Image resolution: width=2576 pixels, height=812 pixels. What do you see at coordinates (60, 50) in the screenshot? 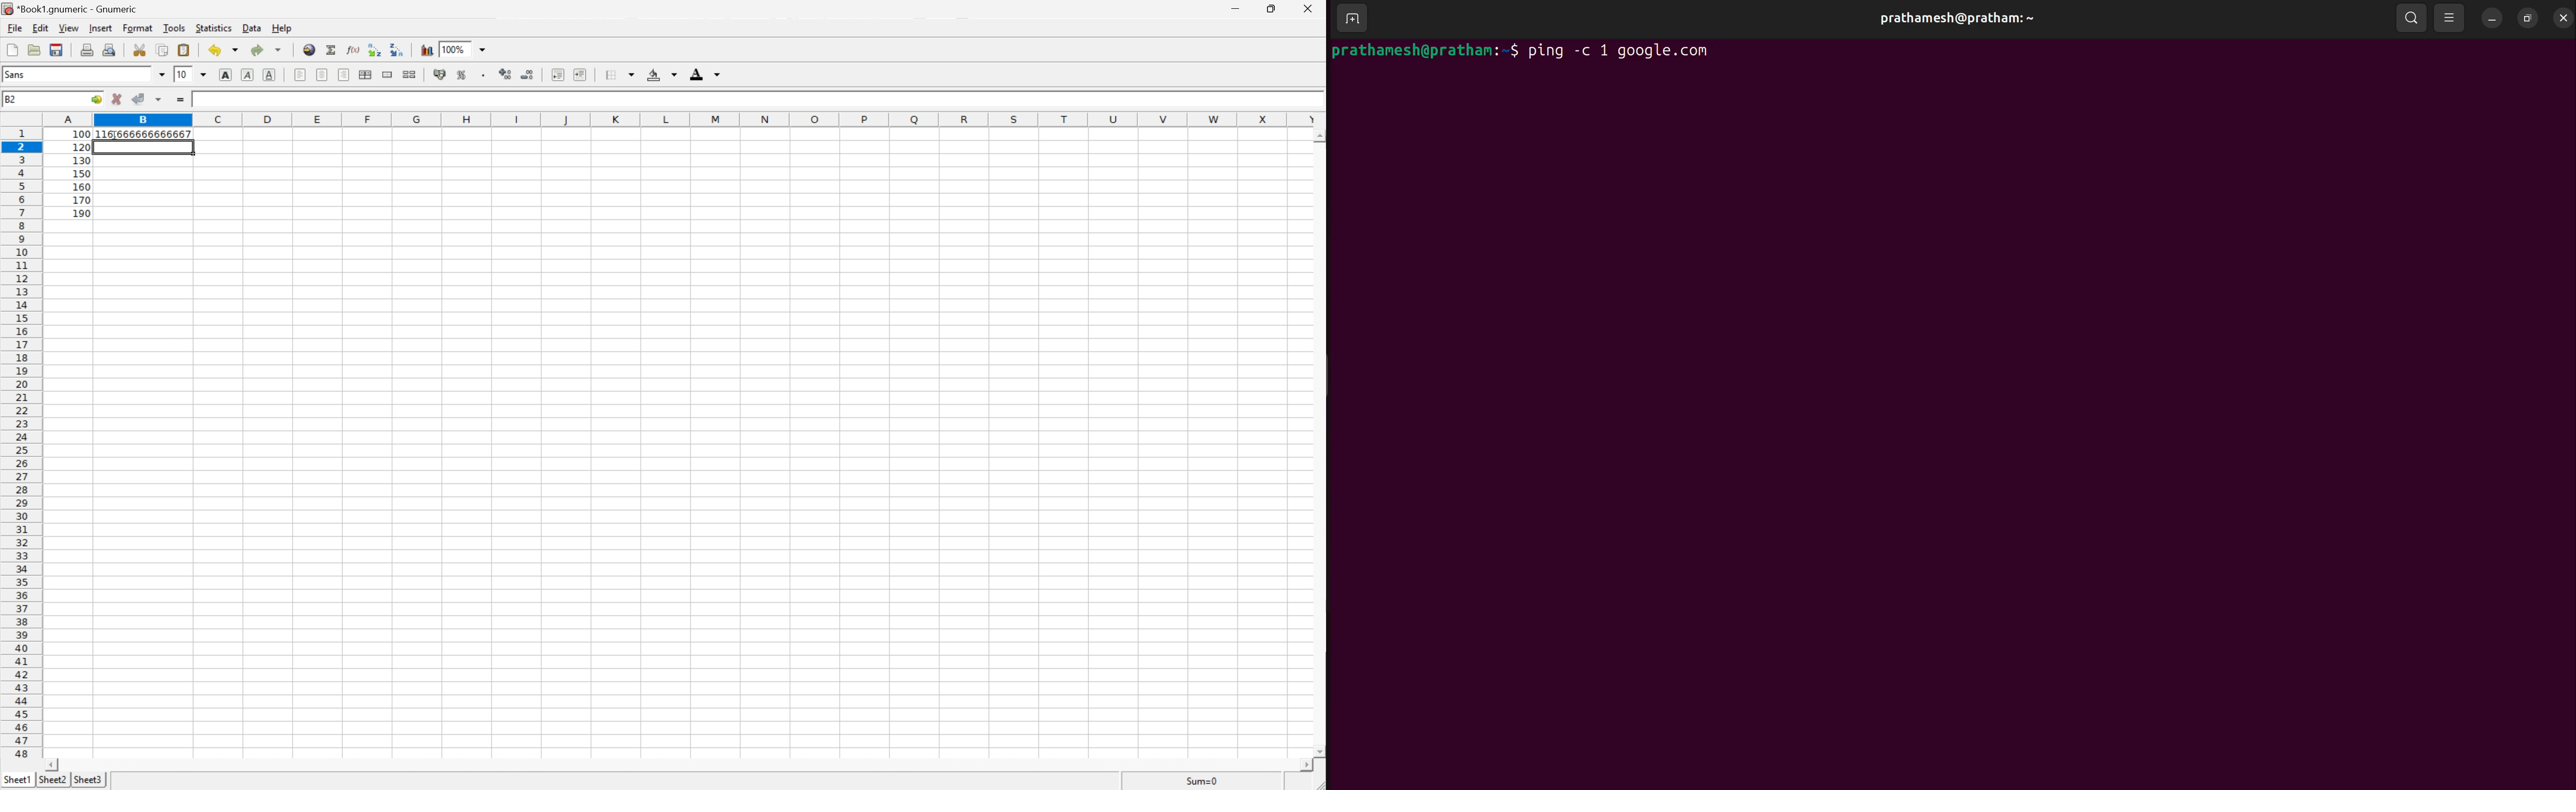
I see `Save current workbook` at bounding box center [60, 50].